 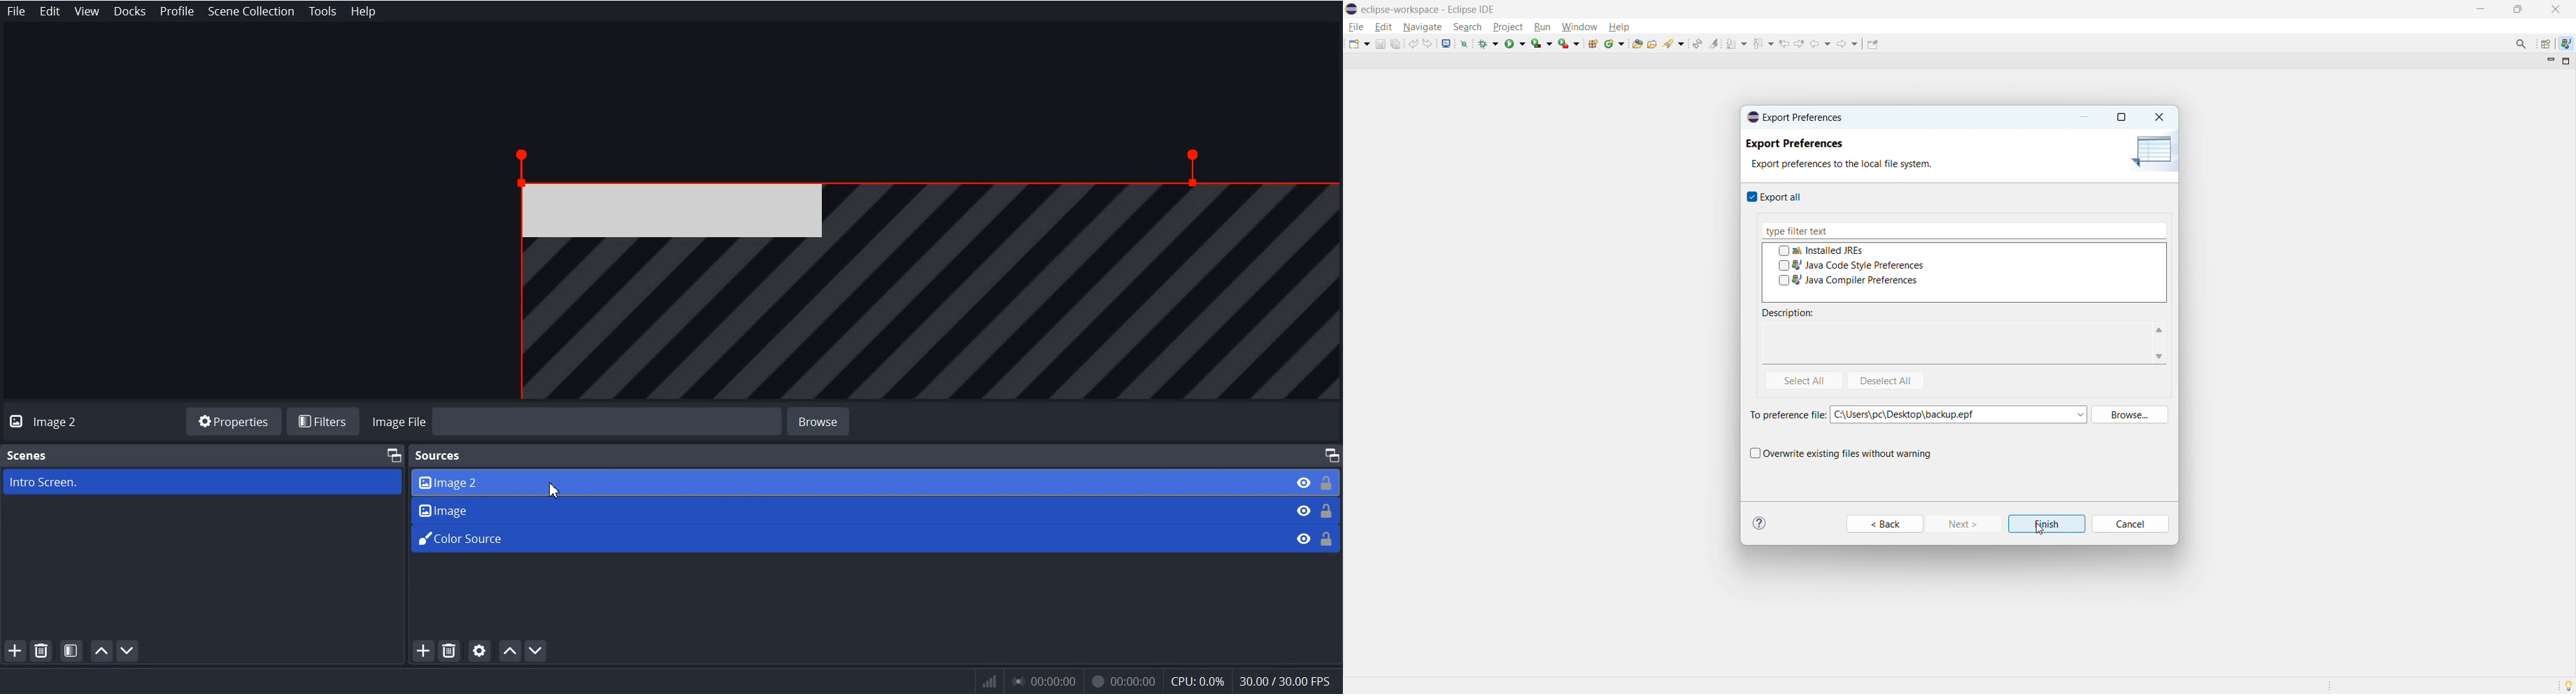 What do you see at coordinates (847, 508) in the screenshot?
I see `Image` at bounding box center [847, 508].